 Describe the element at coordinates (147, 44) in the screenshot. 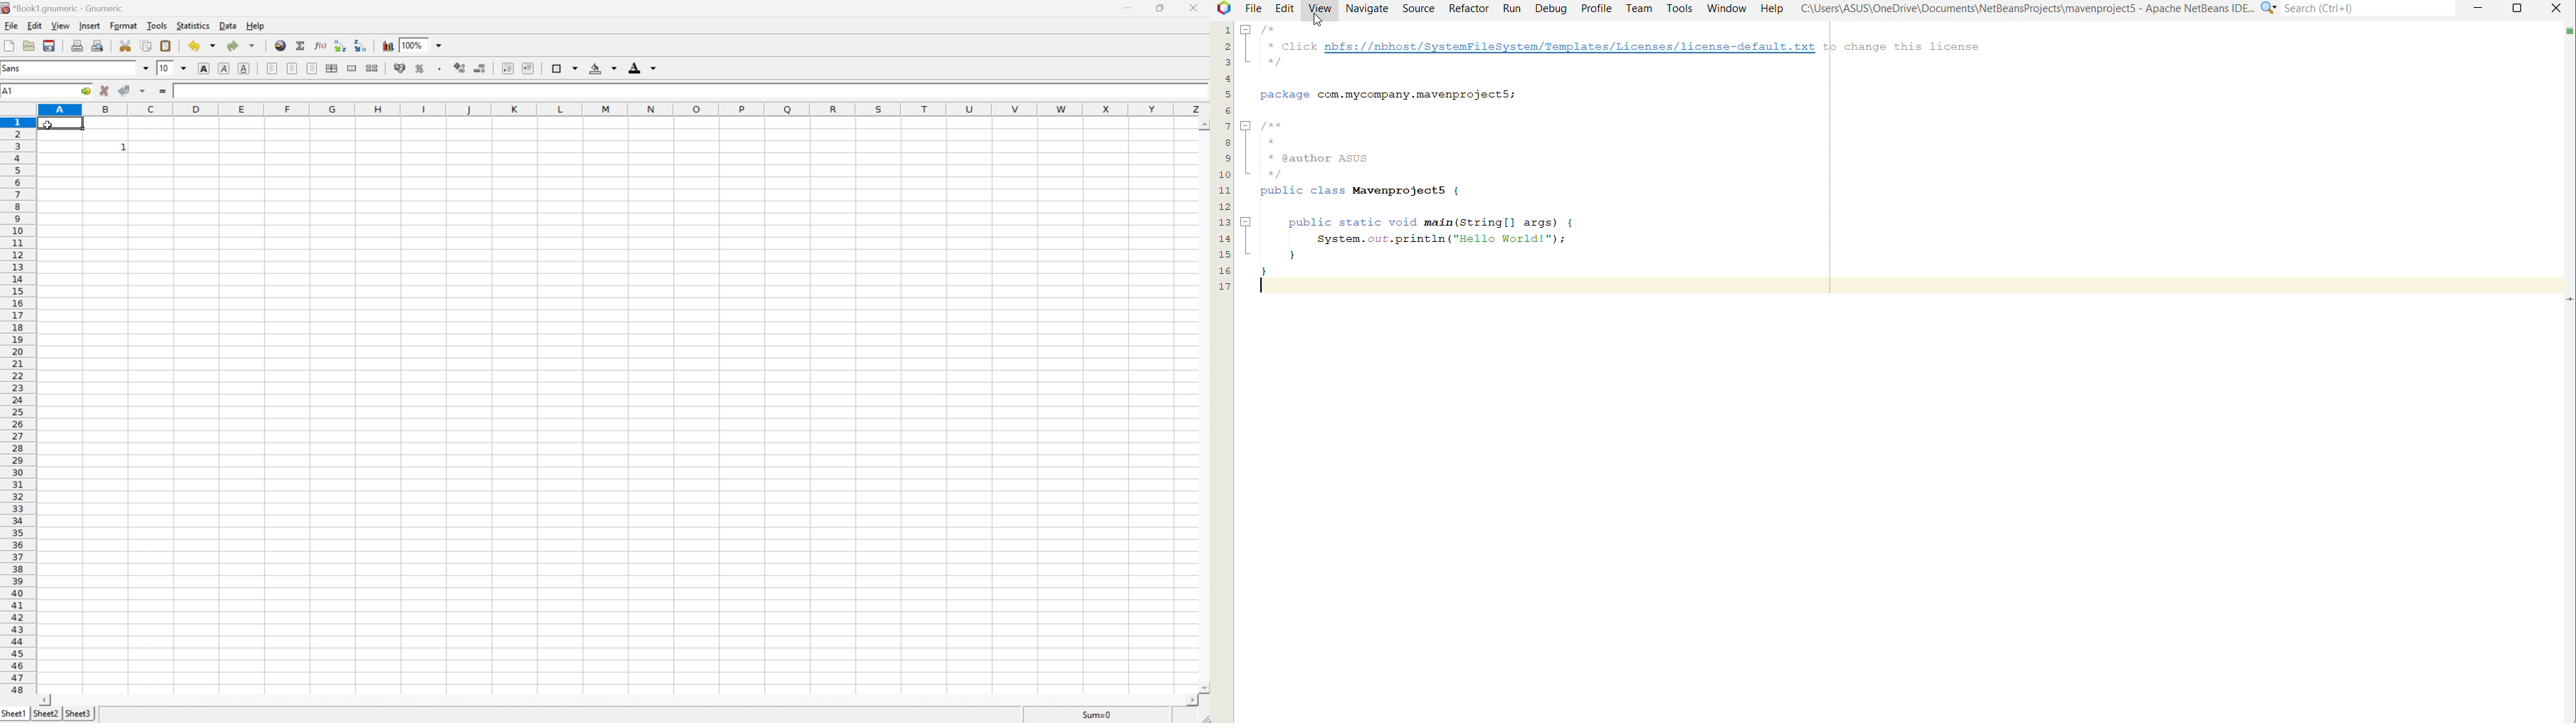

I see `copy` at that location.